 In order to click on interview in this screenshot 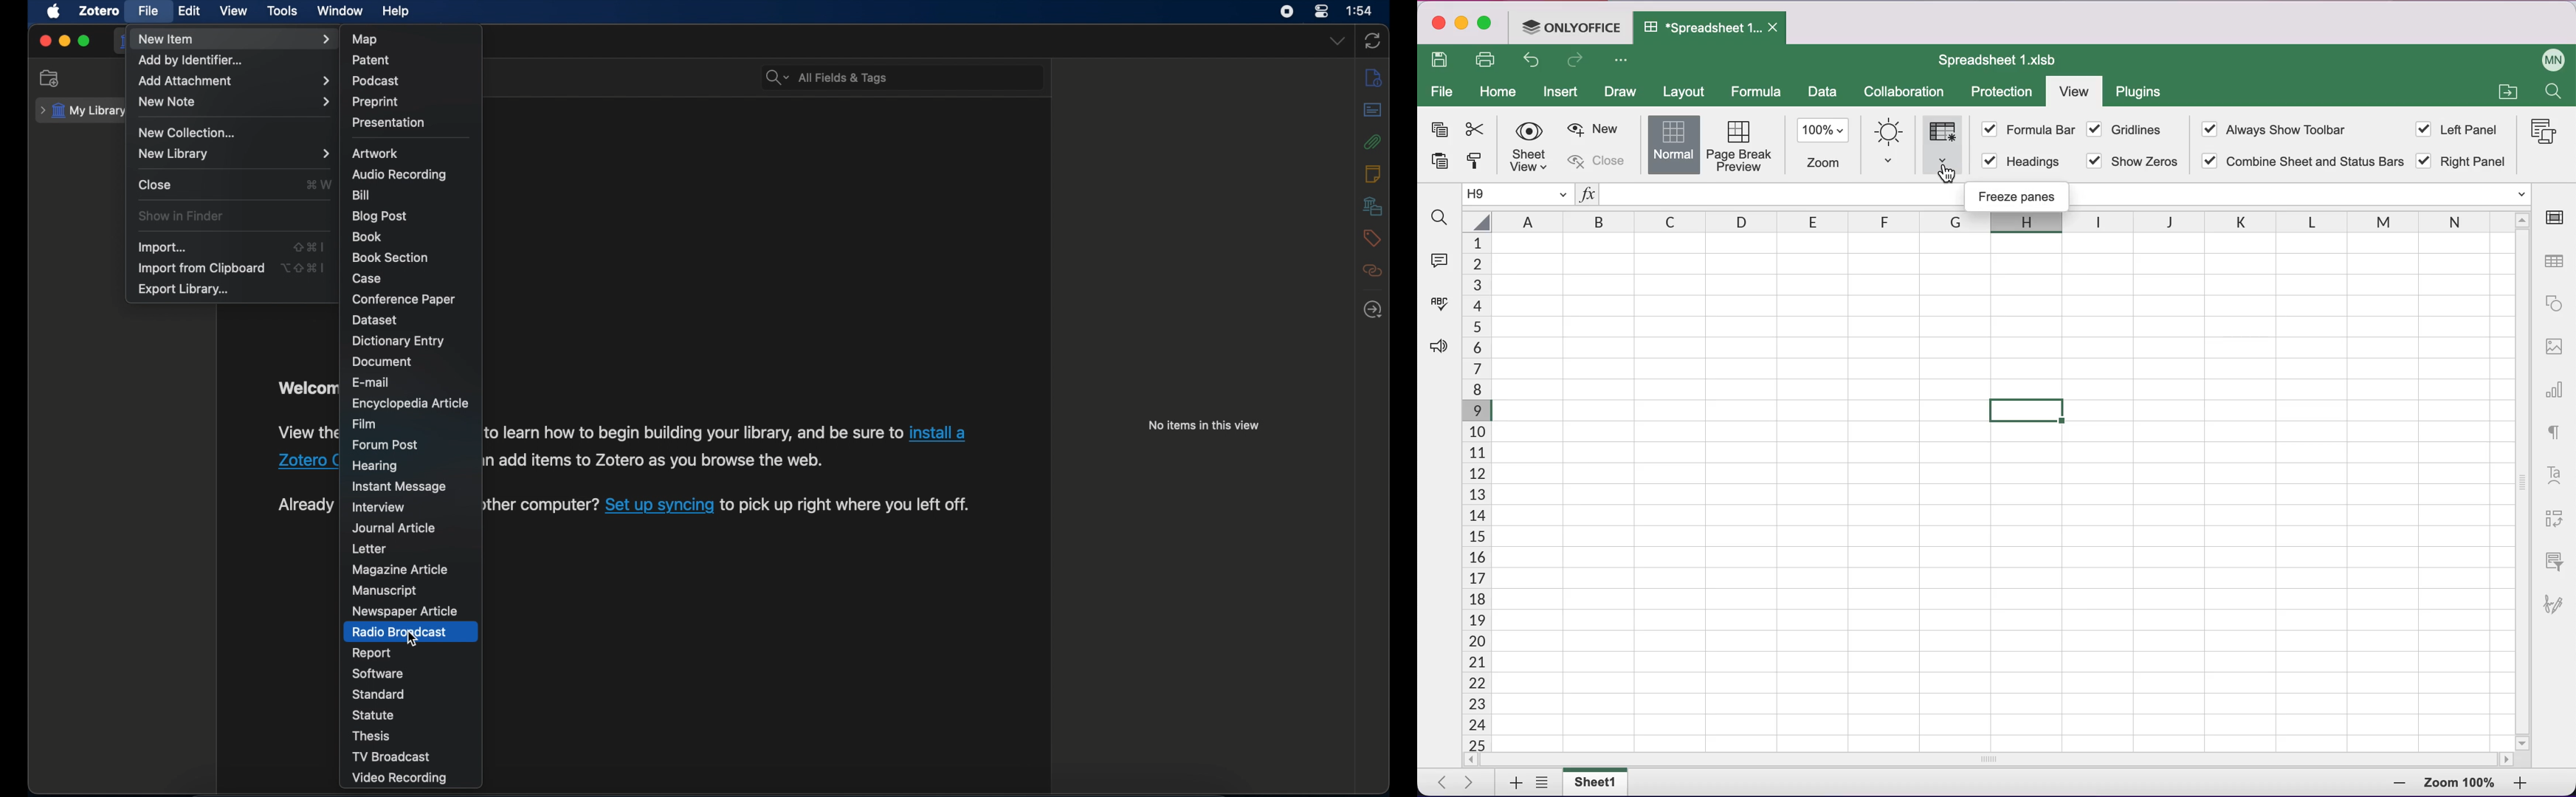, I will do `click(378, 508)`.